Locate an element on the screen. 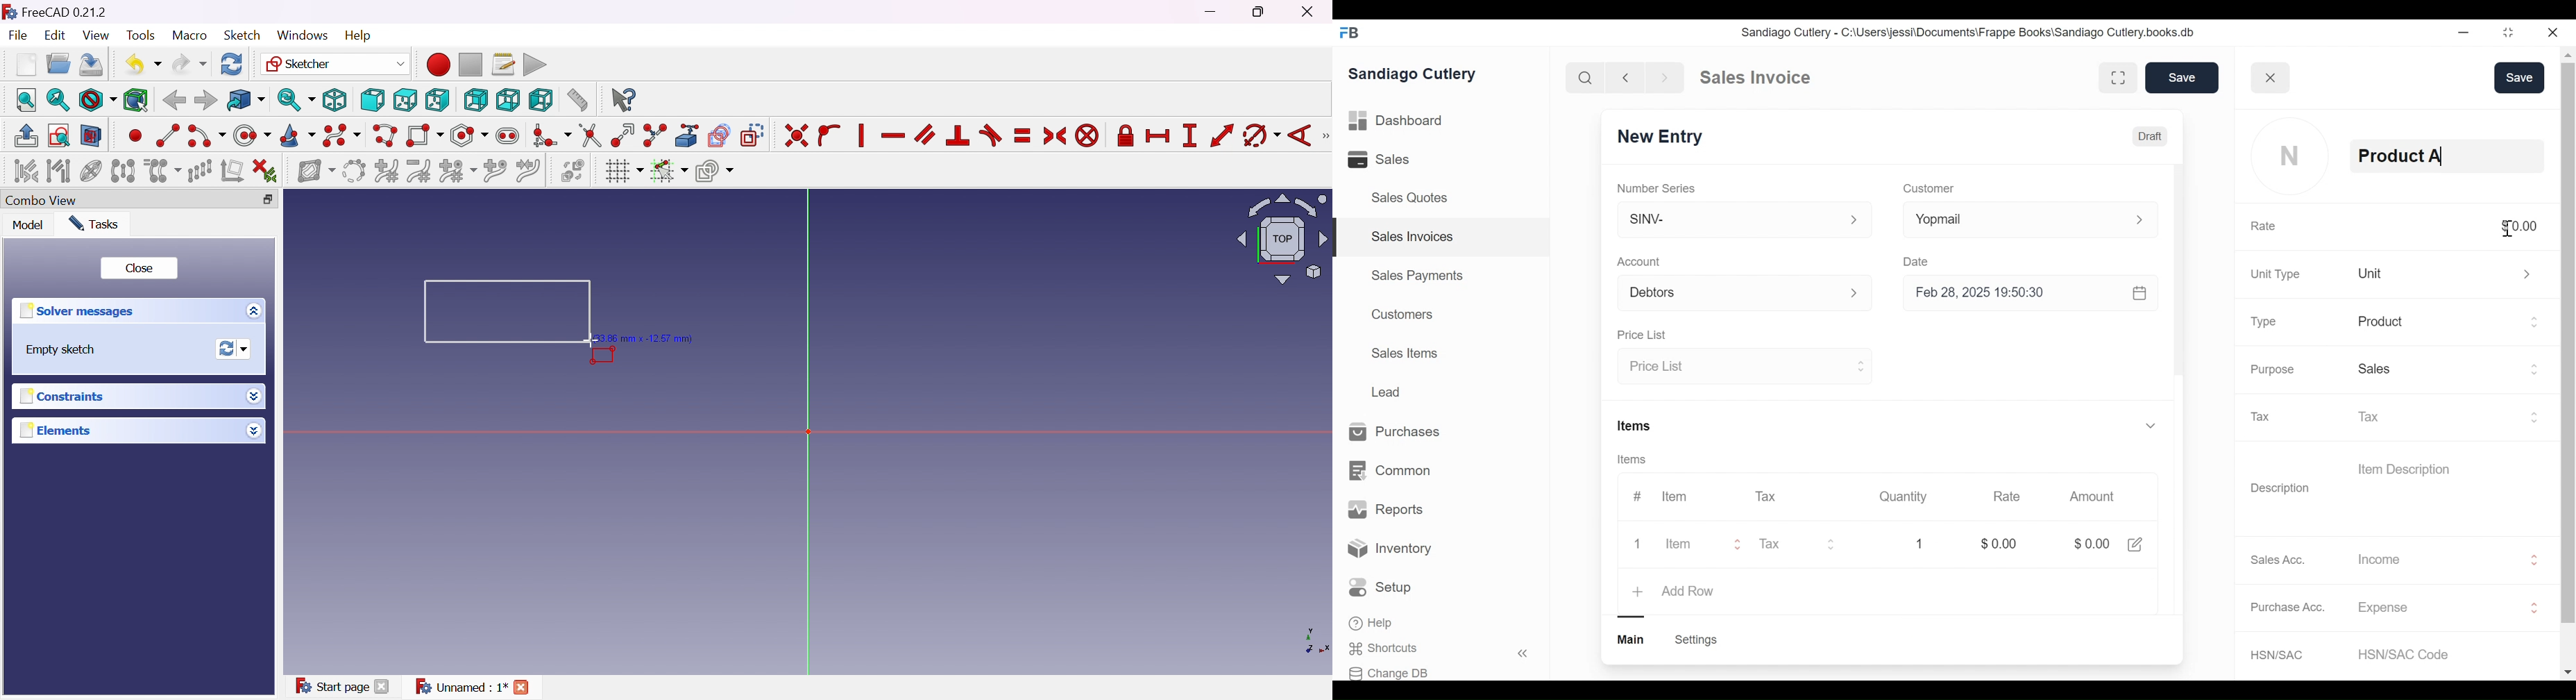 Image resolution: width=2576 pixels, height=700 pixels. Create regular polygon is located at coordinates (470, 135).